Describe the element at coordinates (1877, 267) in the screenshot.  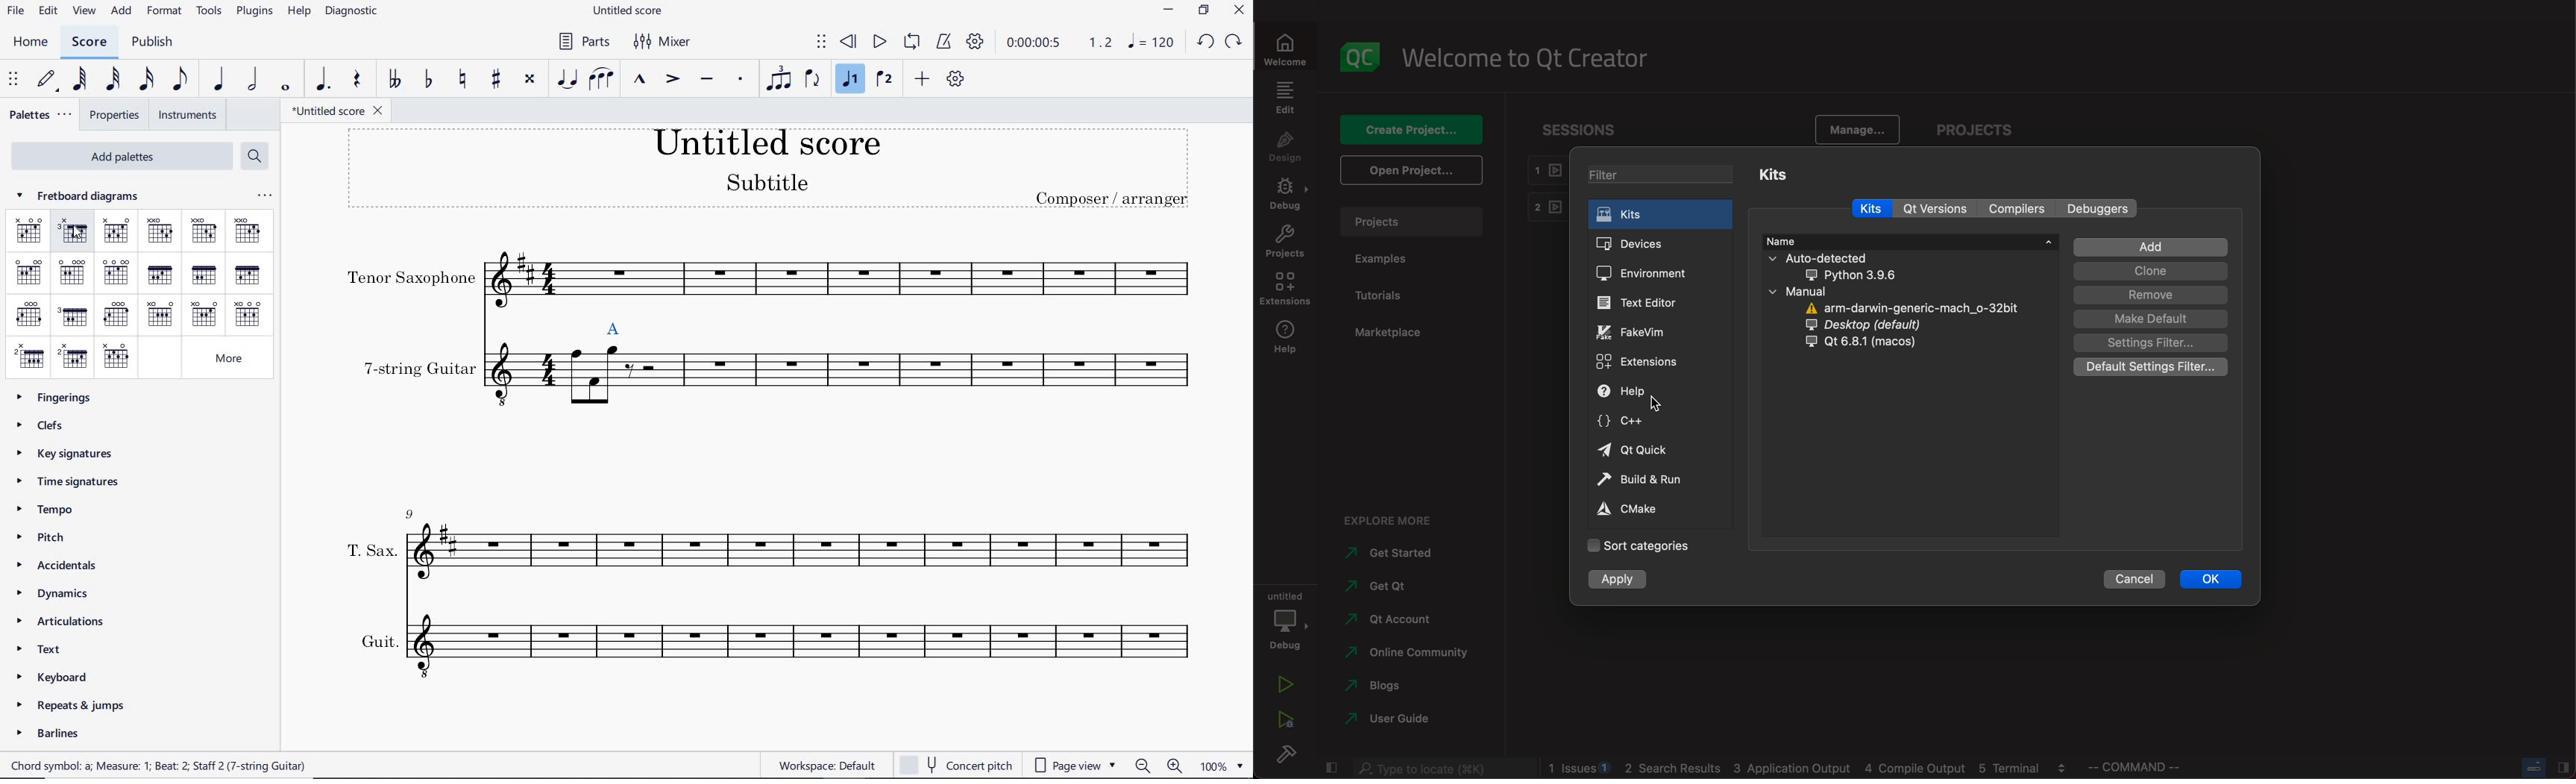
I see `auto detected` at that location.